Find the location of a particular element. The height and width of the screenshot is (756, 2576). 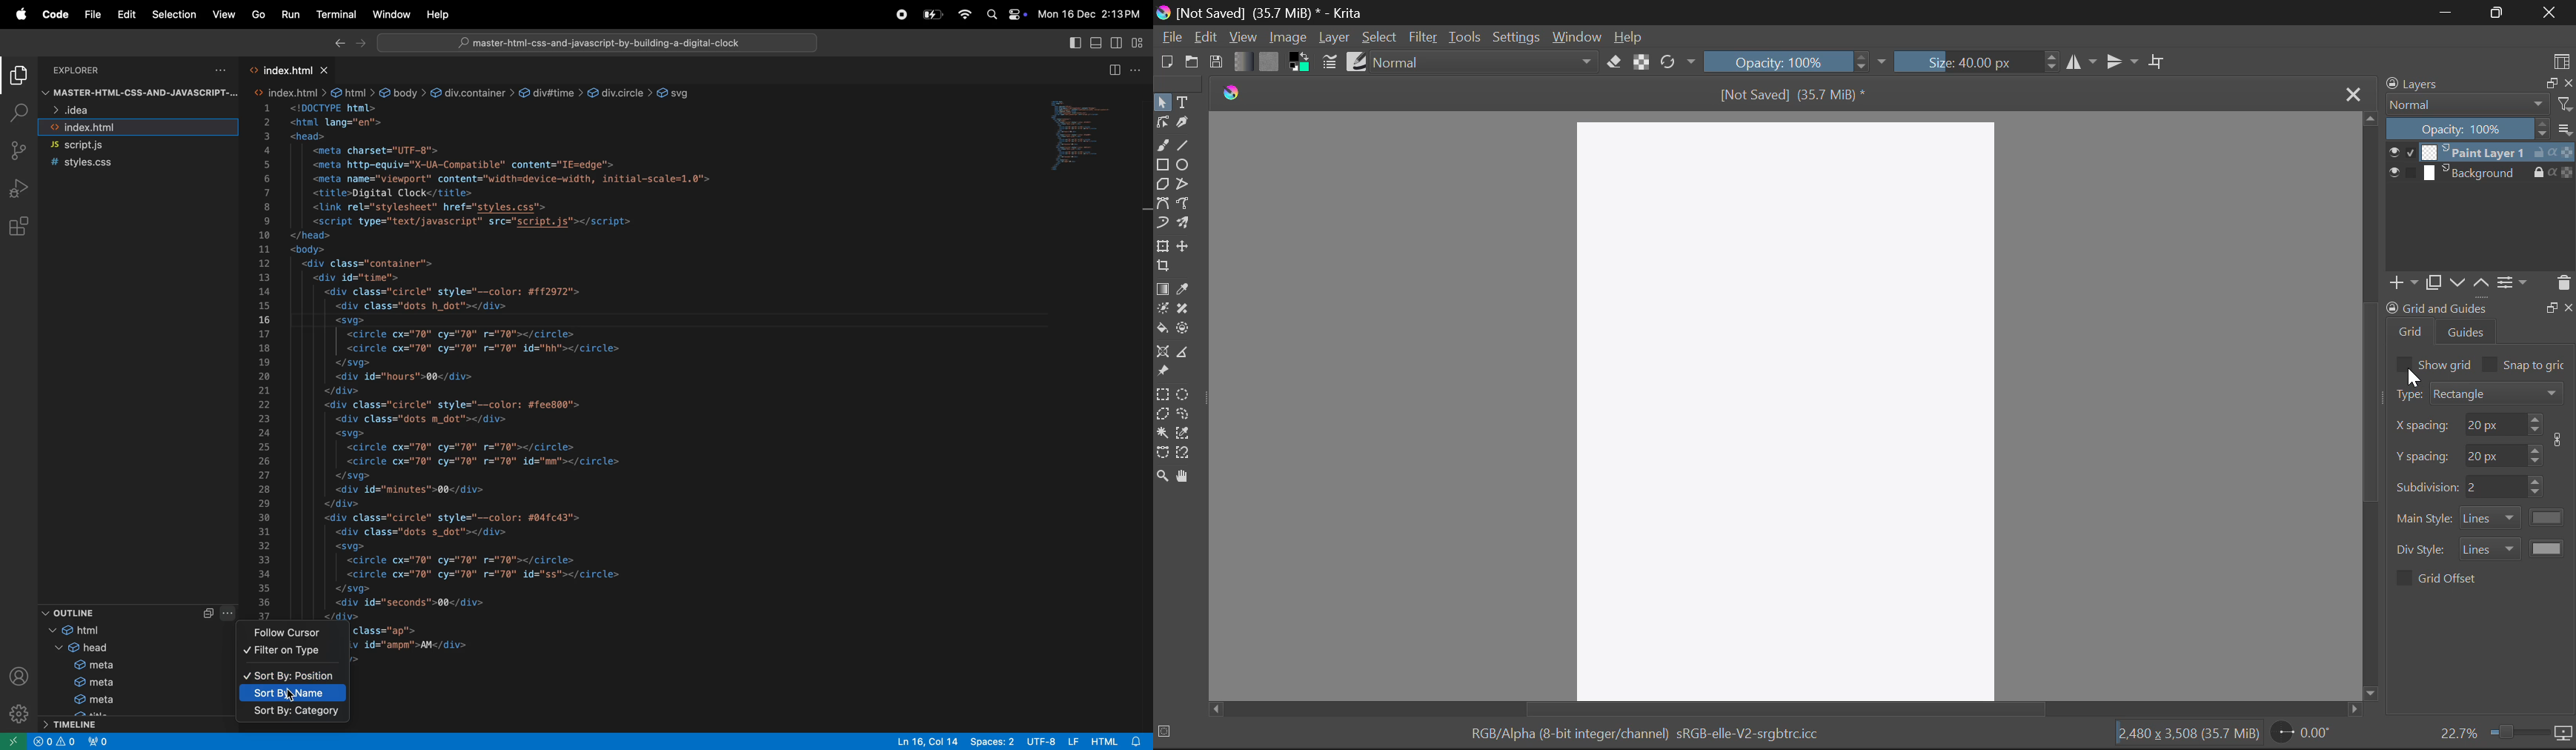

New is located at coordinates (1166, 62).